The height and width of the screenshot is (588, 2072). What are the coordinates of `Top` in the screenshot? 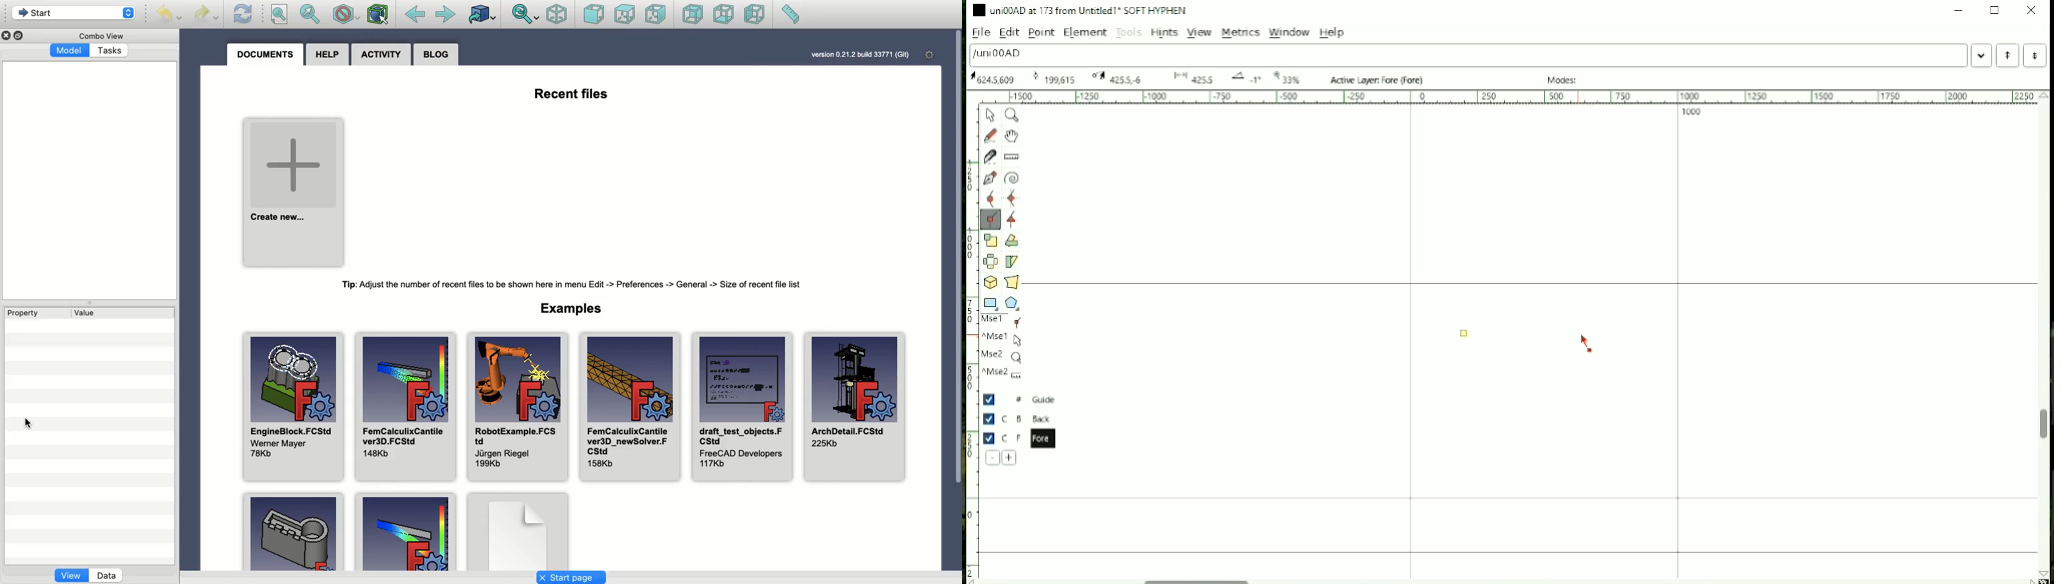 It's located at (625, 15).